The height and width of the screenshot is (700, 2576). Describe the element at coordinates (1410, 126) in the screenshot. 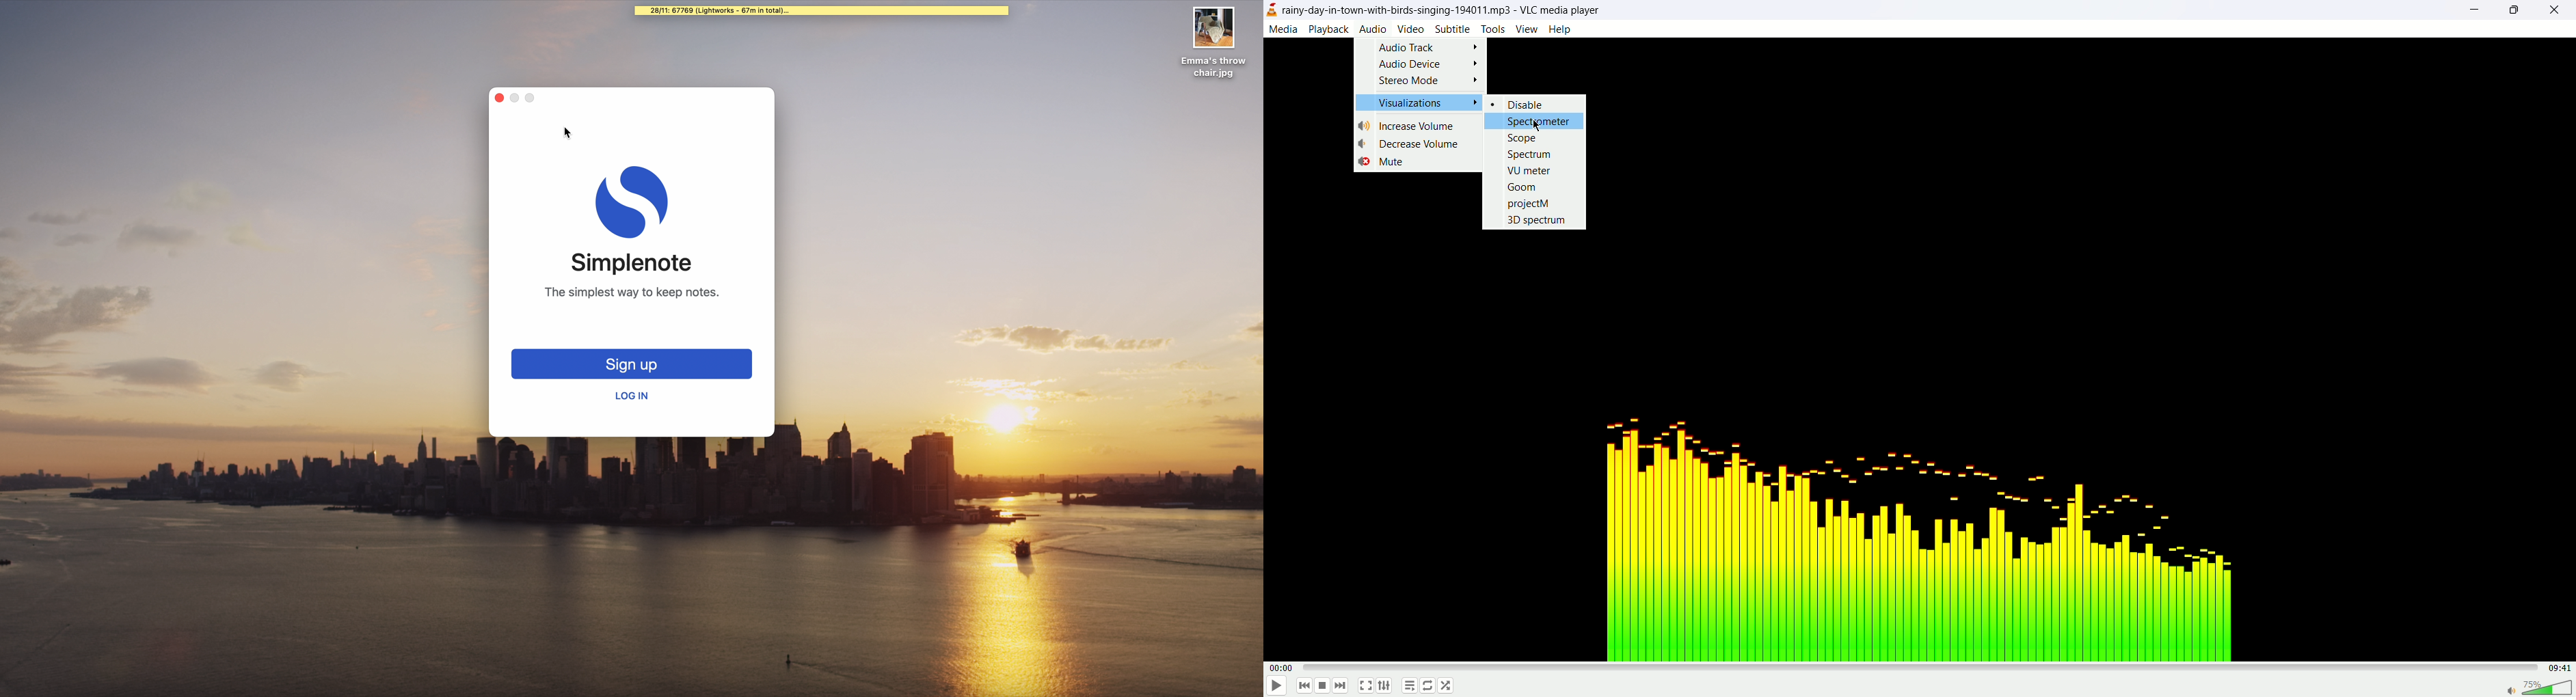

I see `increase volume` at that location.